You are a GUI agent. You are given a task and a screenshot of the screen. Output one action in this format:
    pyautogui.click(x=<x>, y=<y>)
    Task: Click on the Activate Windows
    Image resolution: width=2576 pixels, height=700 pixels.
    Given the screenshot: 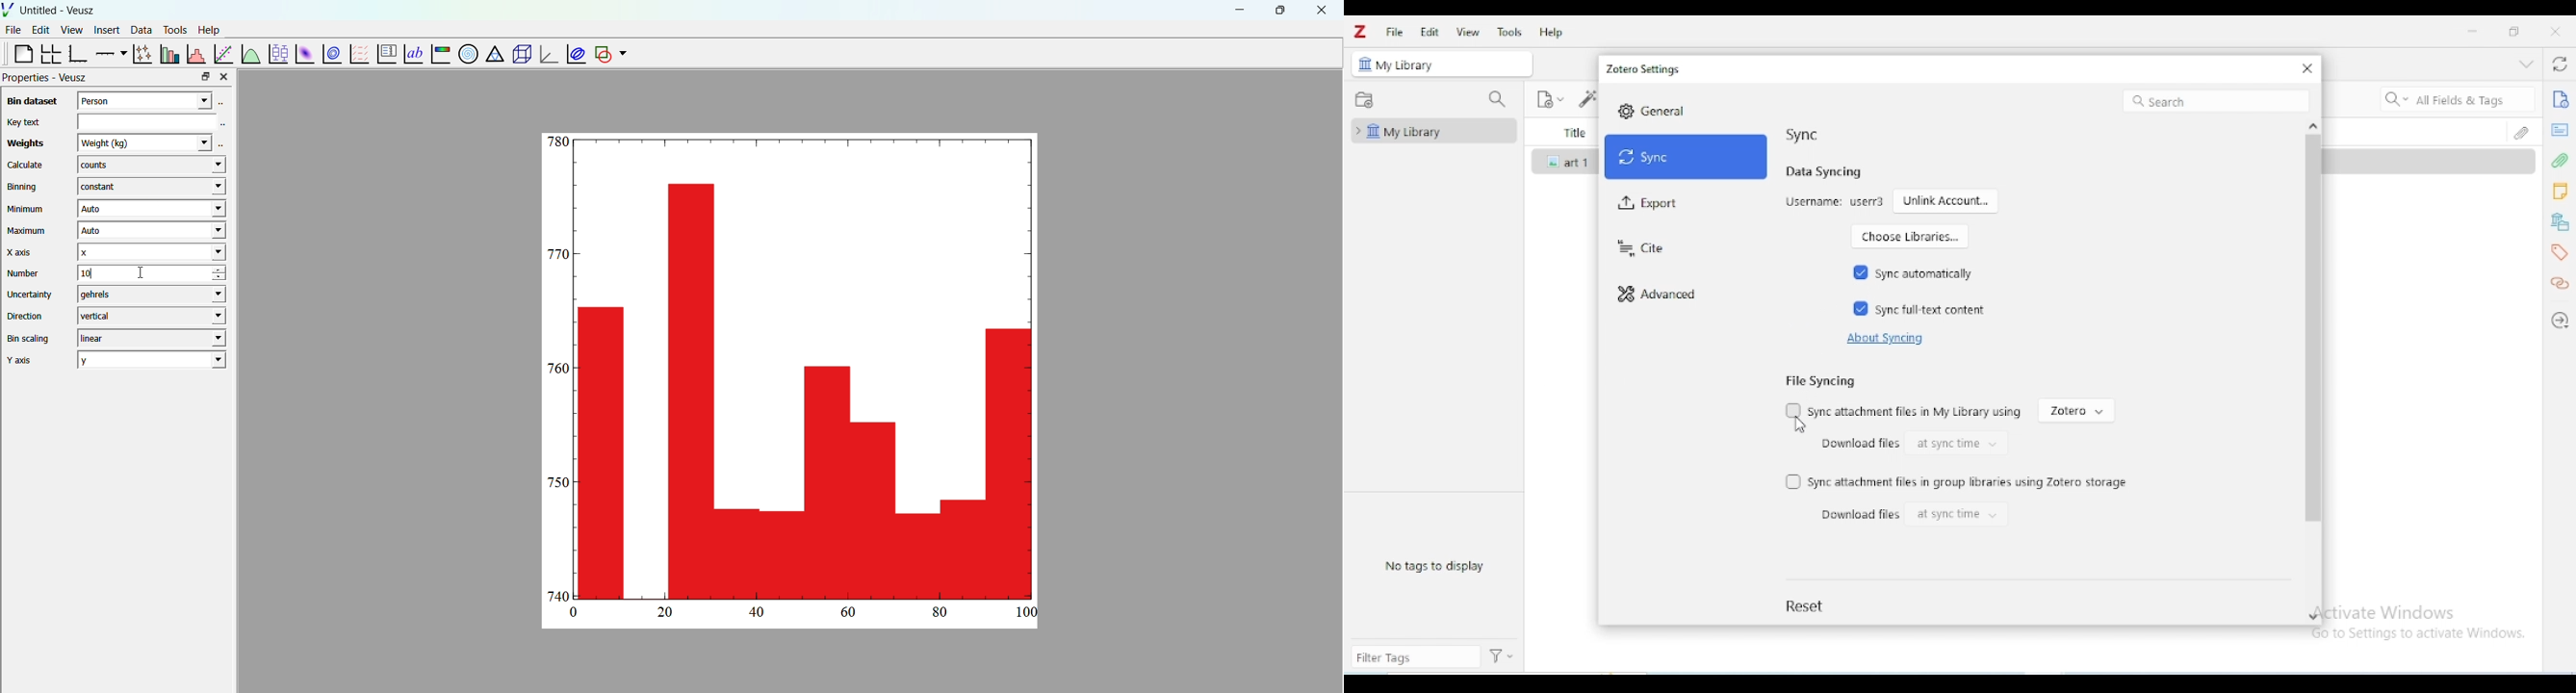 What is the action you would take?
    pyautogui.click(x=2388, y=611)
    